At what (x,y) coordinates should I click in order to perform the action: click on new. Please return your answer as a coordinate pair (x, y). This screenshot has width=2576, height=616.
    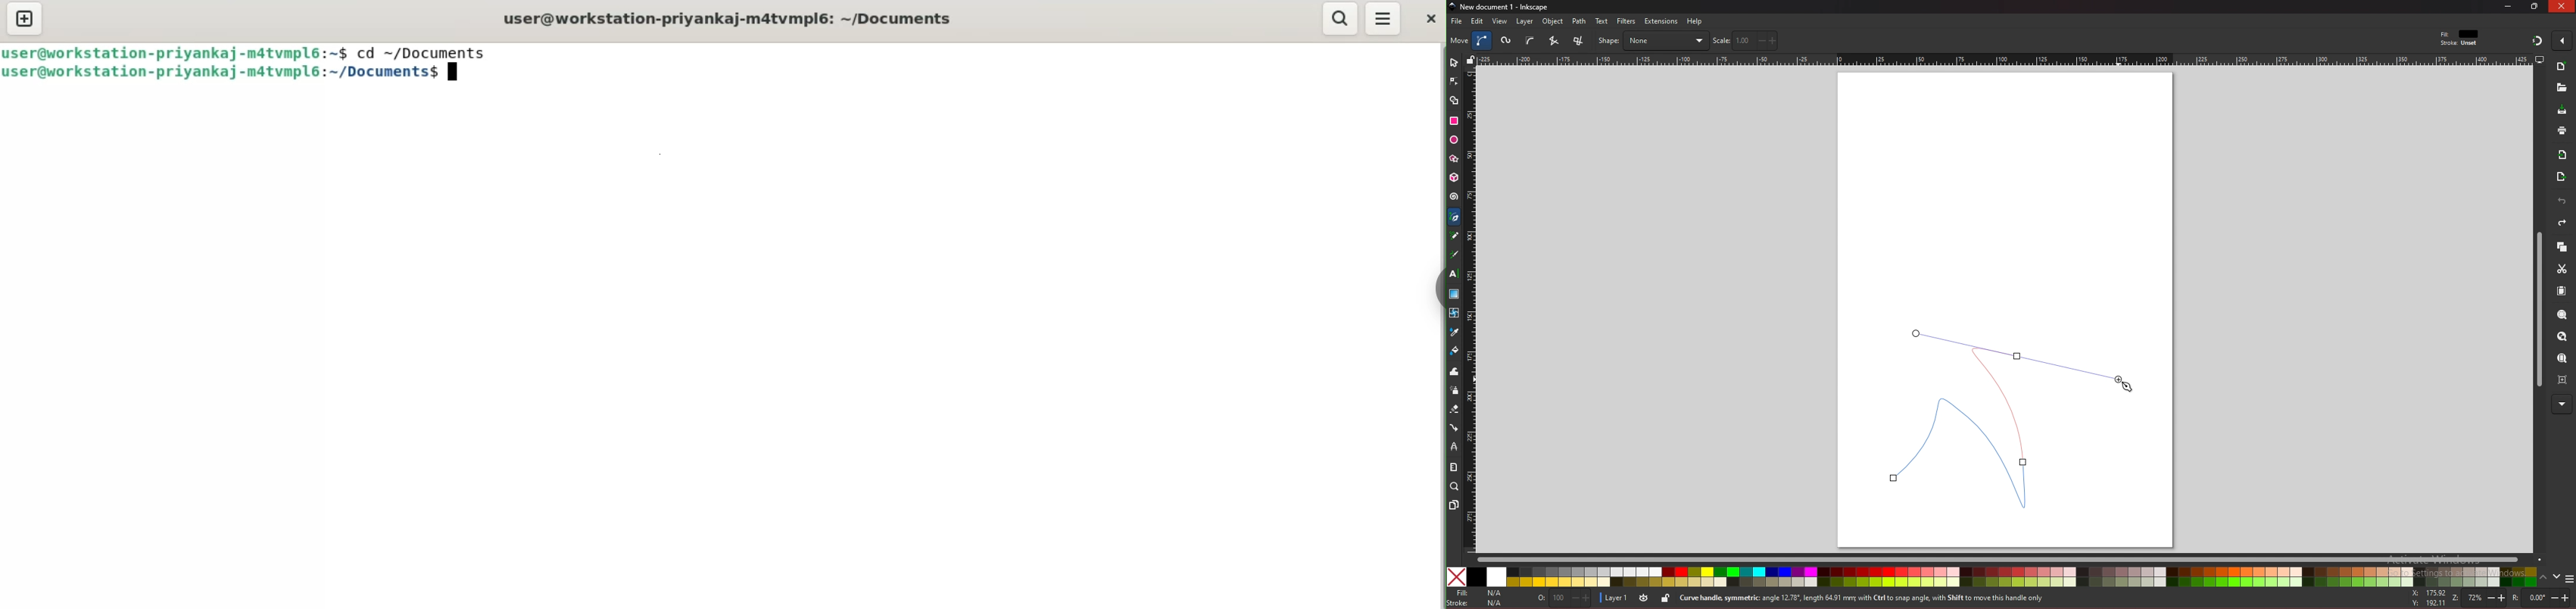
    Looking at the image, I should click on (2563, 68).